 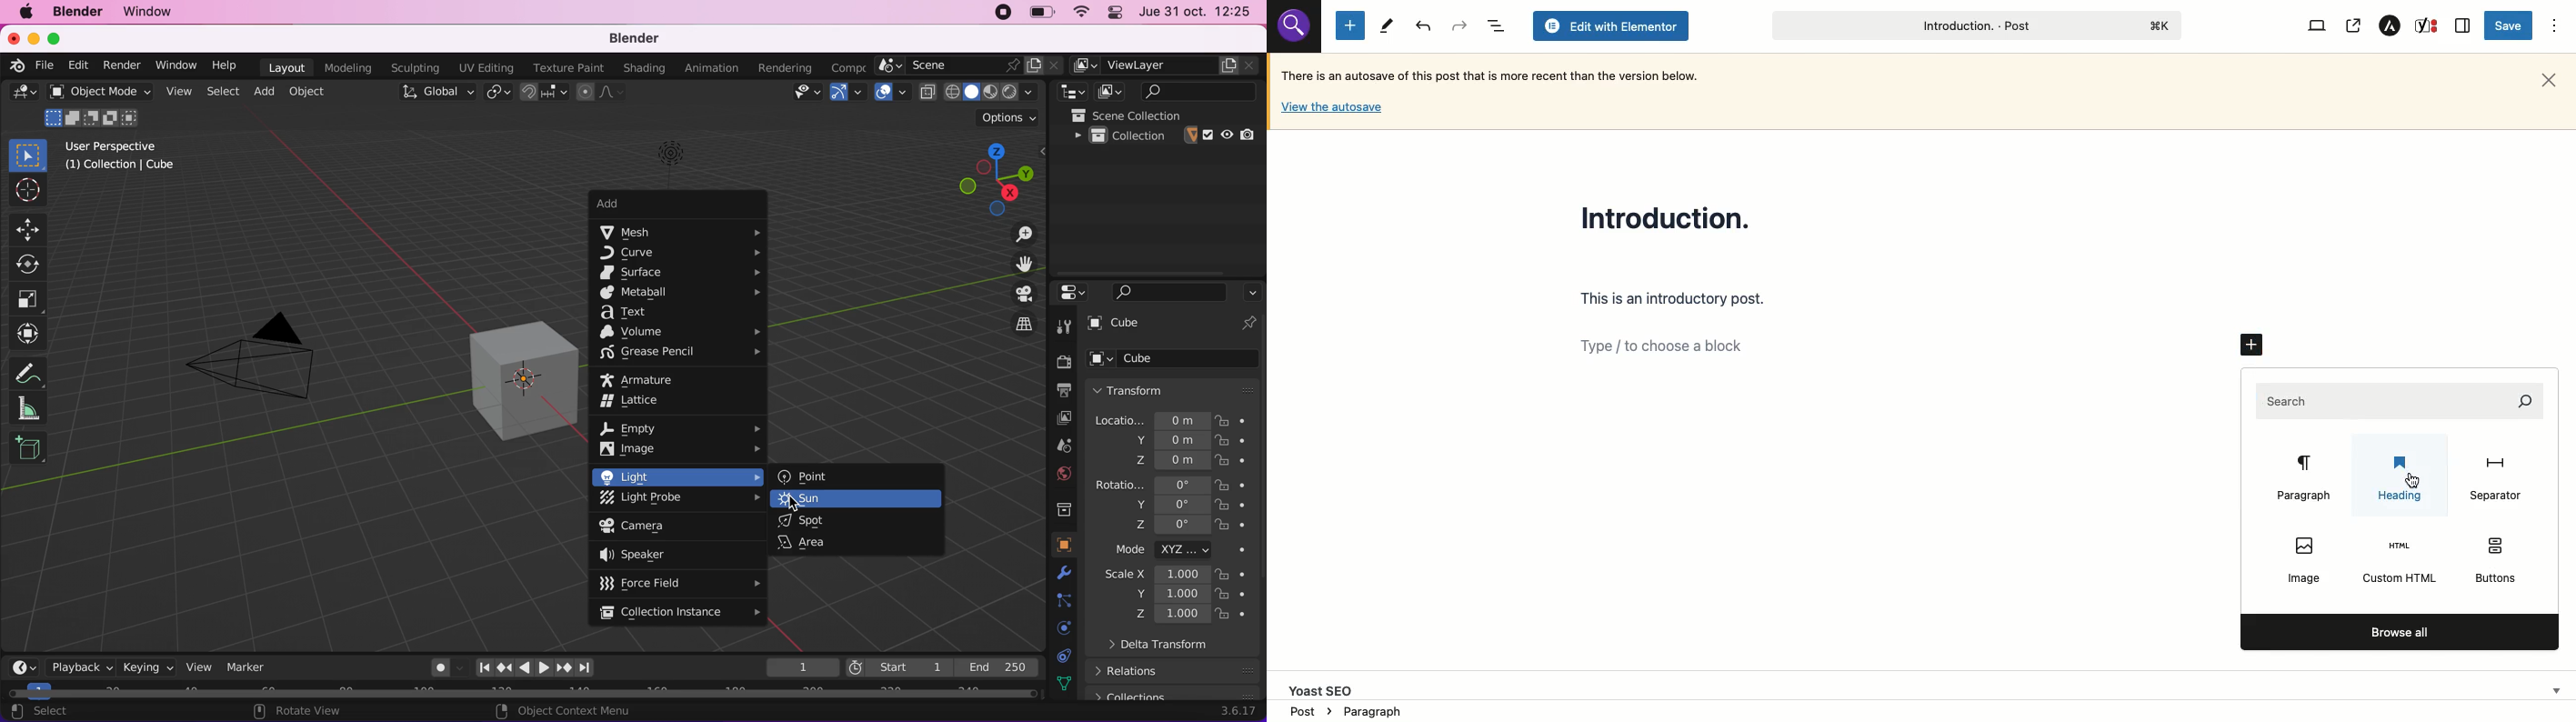 I want to click on mode xyz..., so click(x=1176, y=550).